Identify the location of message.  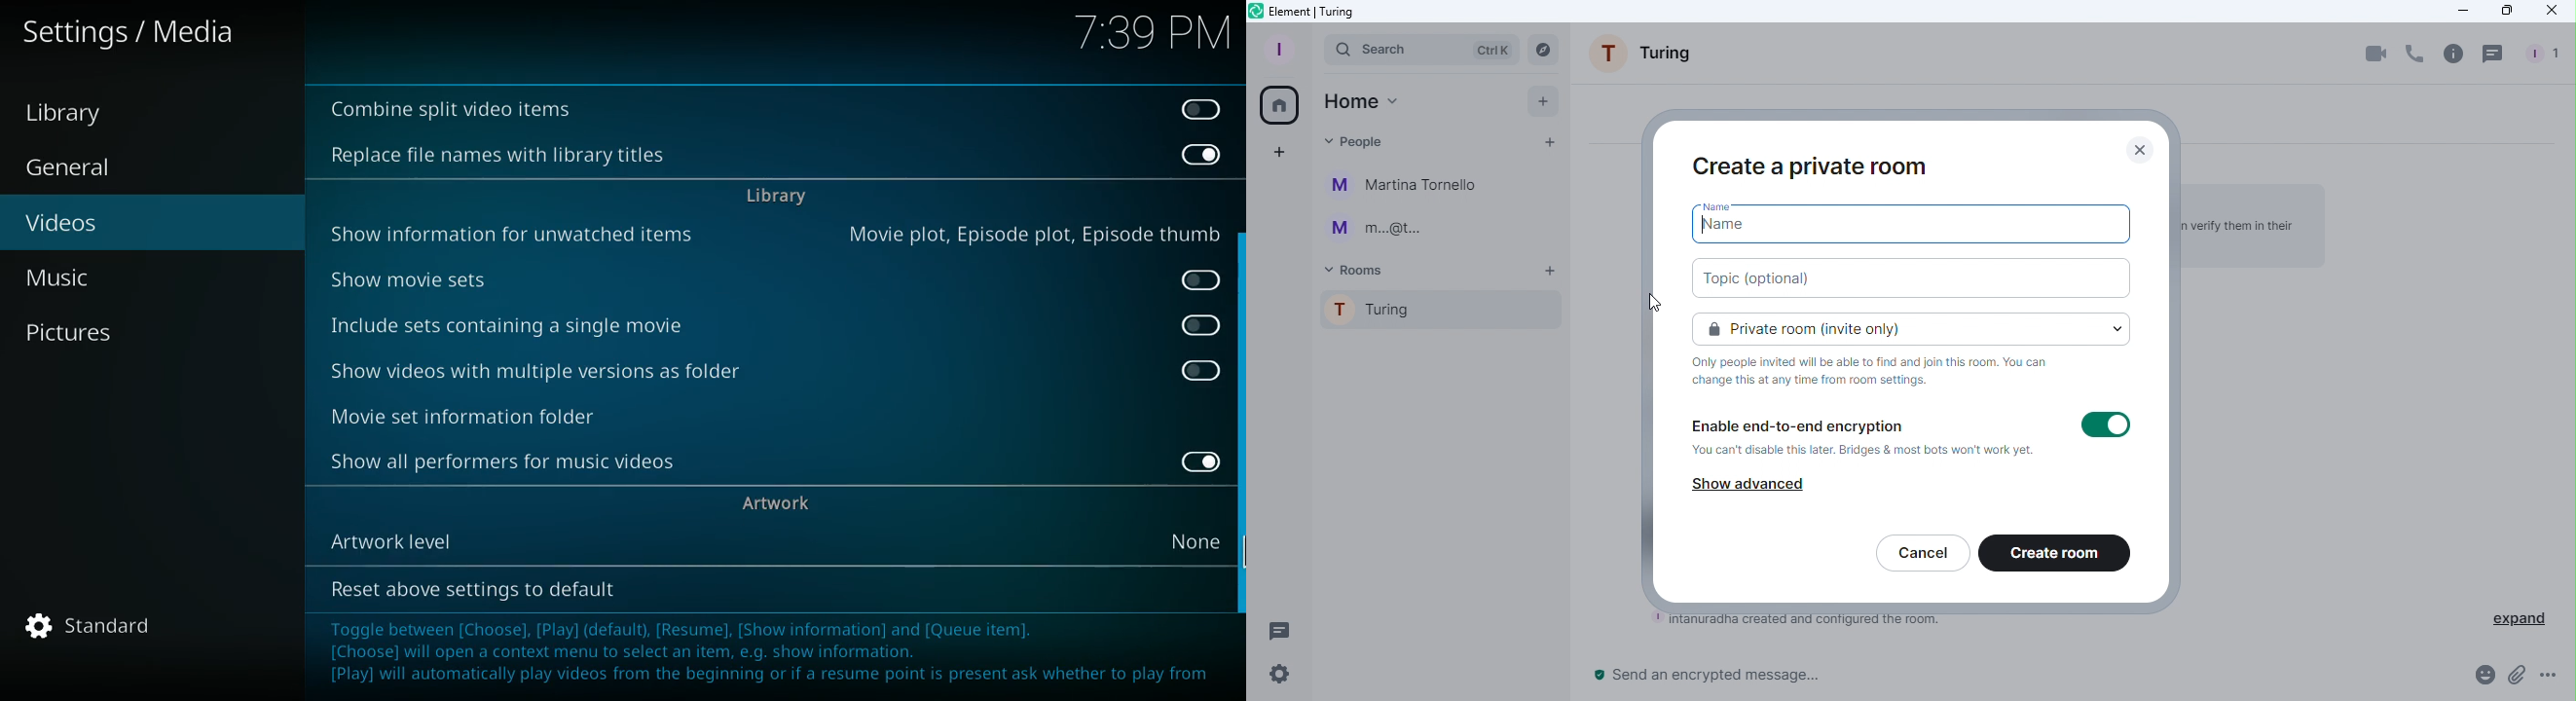
(767, 654).